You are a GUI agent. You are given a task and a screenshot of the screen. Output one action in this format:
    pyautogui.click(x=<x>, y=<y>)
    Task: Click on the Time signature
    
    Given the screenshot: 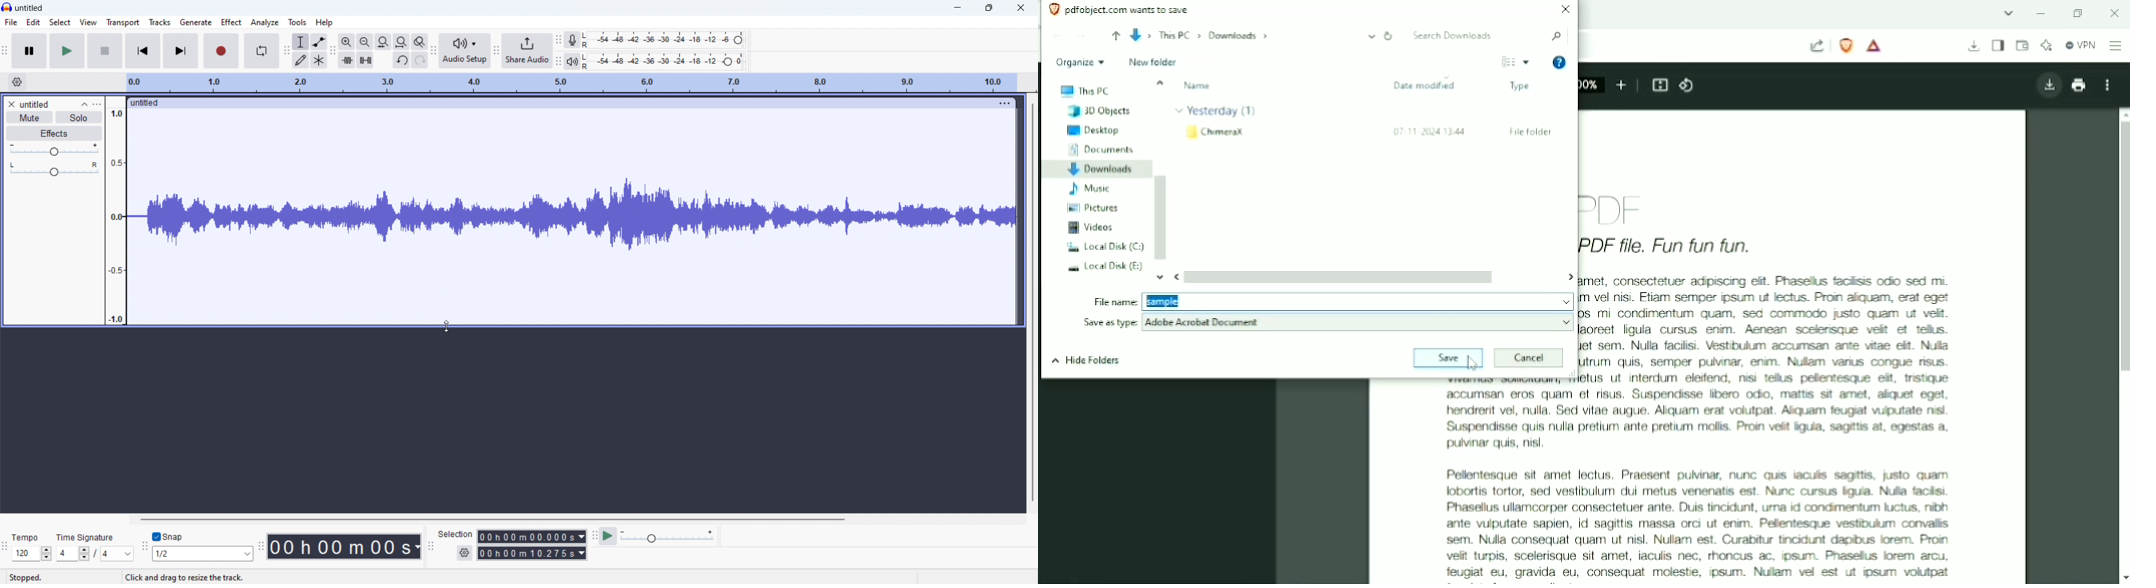 What is the action you would take?
    pyautogui.click(x=87, y=536)
    